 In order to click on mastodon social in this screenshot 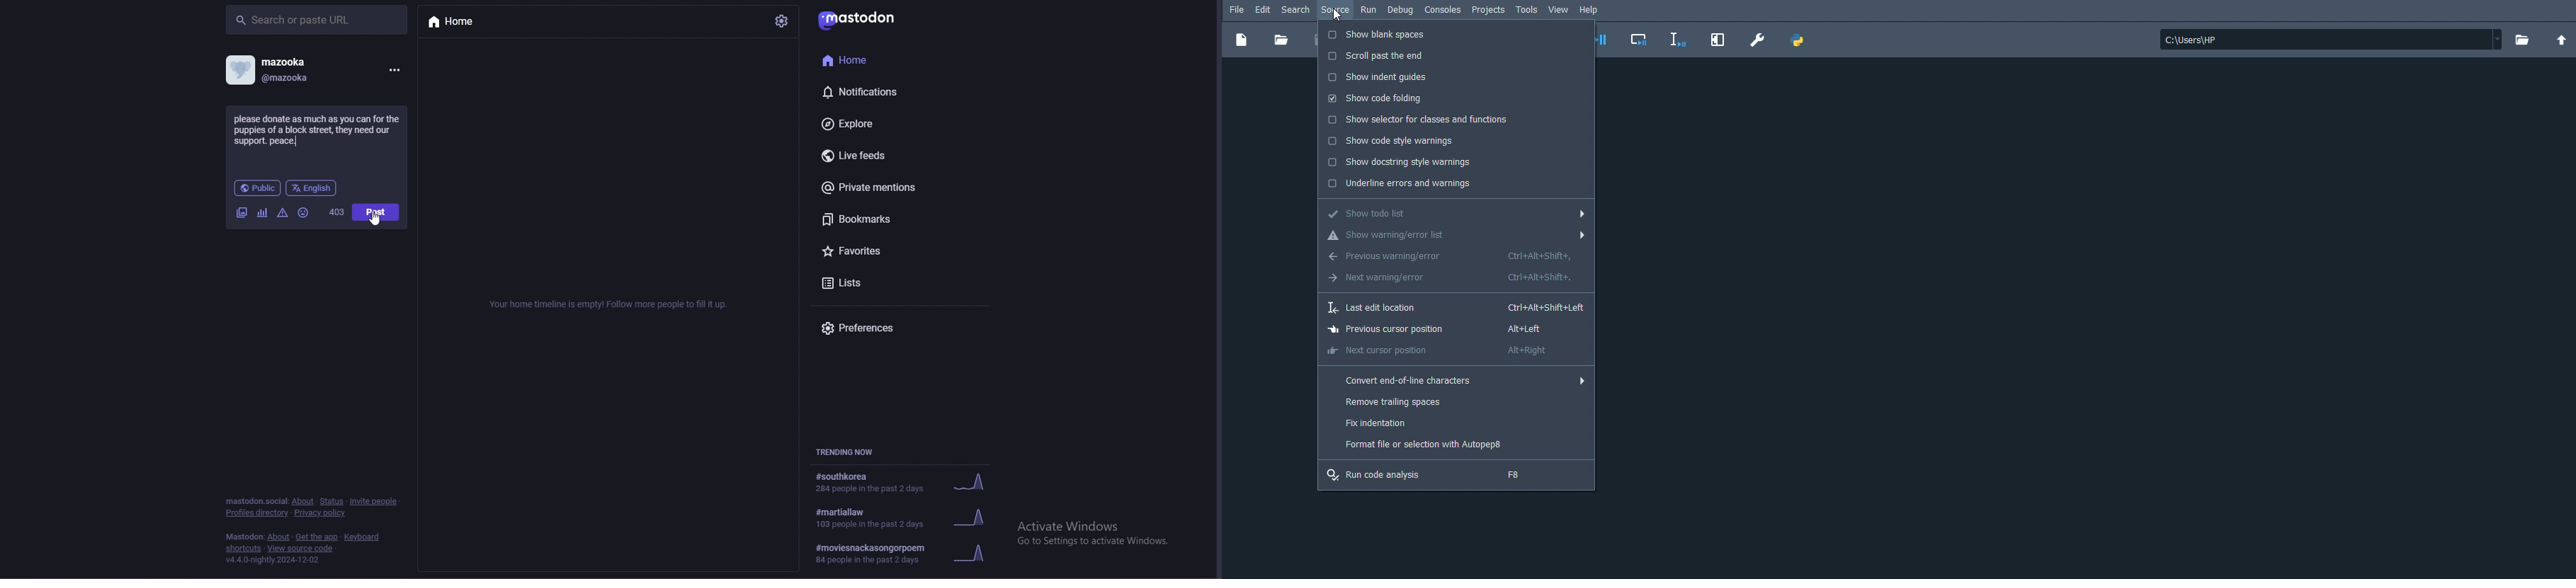, I will do `click(255, 501)`.